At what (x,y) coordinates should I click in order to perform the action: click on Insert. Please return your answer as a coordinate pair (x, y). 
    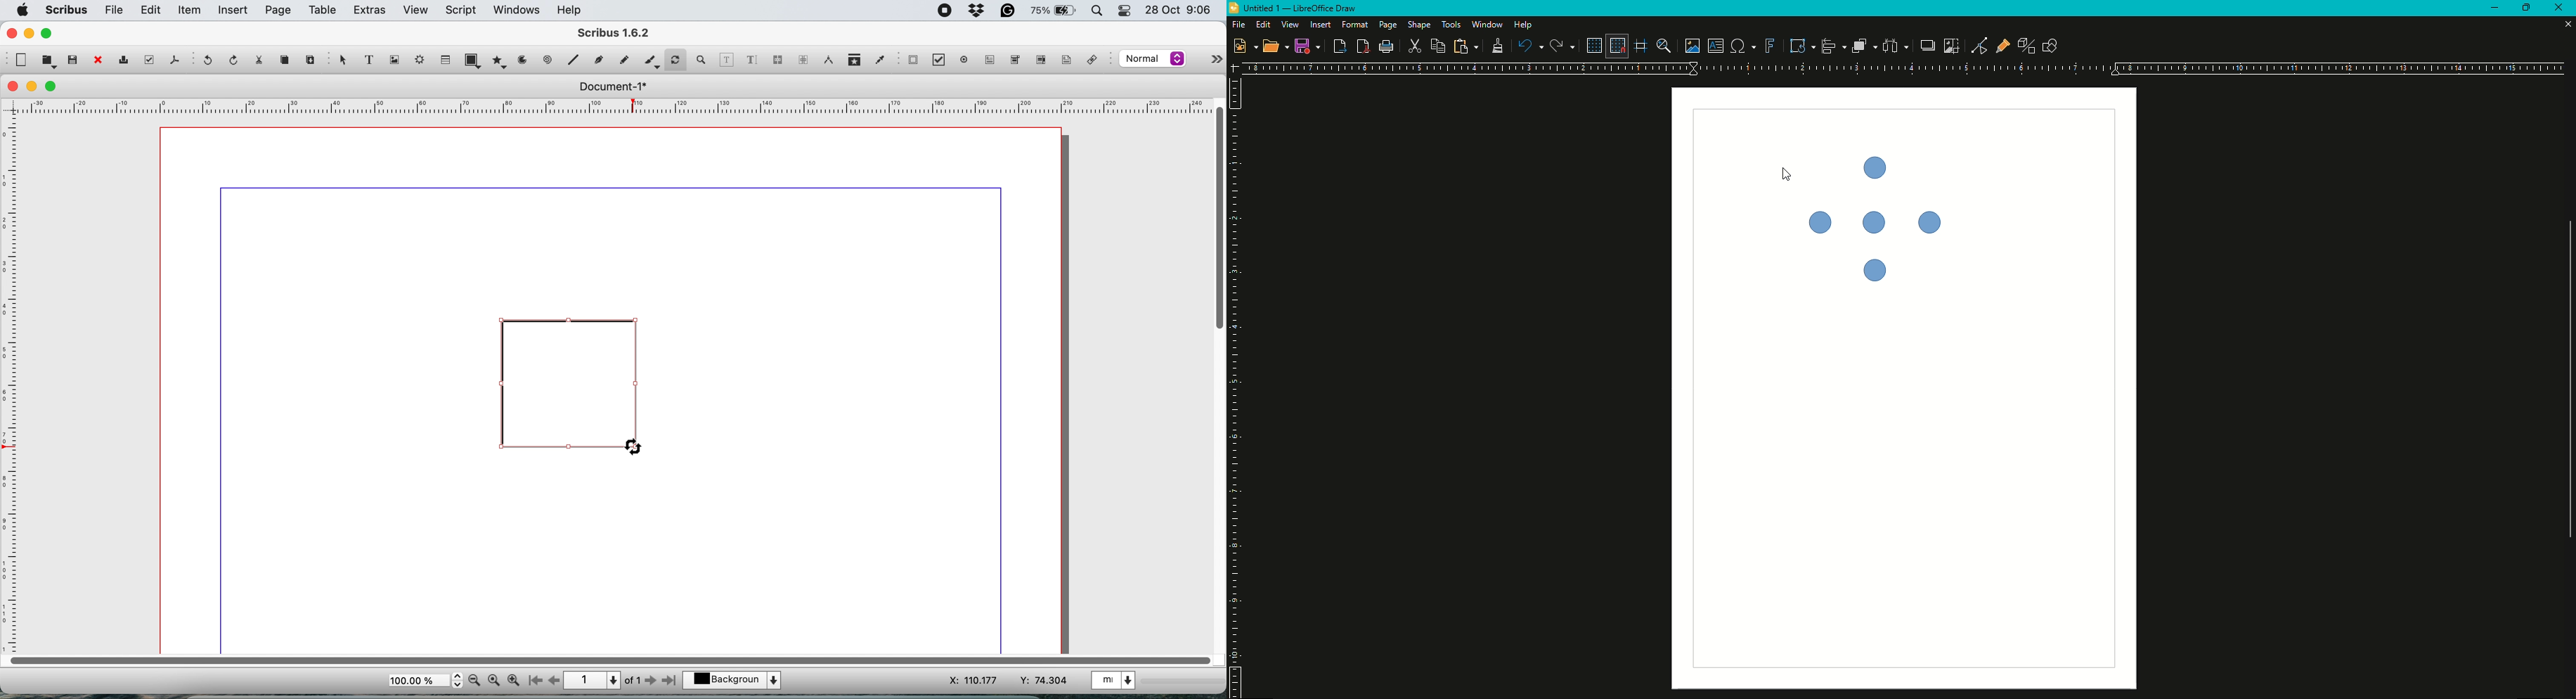
    Looking at the image, I should click on (1317, 25).